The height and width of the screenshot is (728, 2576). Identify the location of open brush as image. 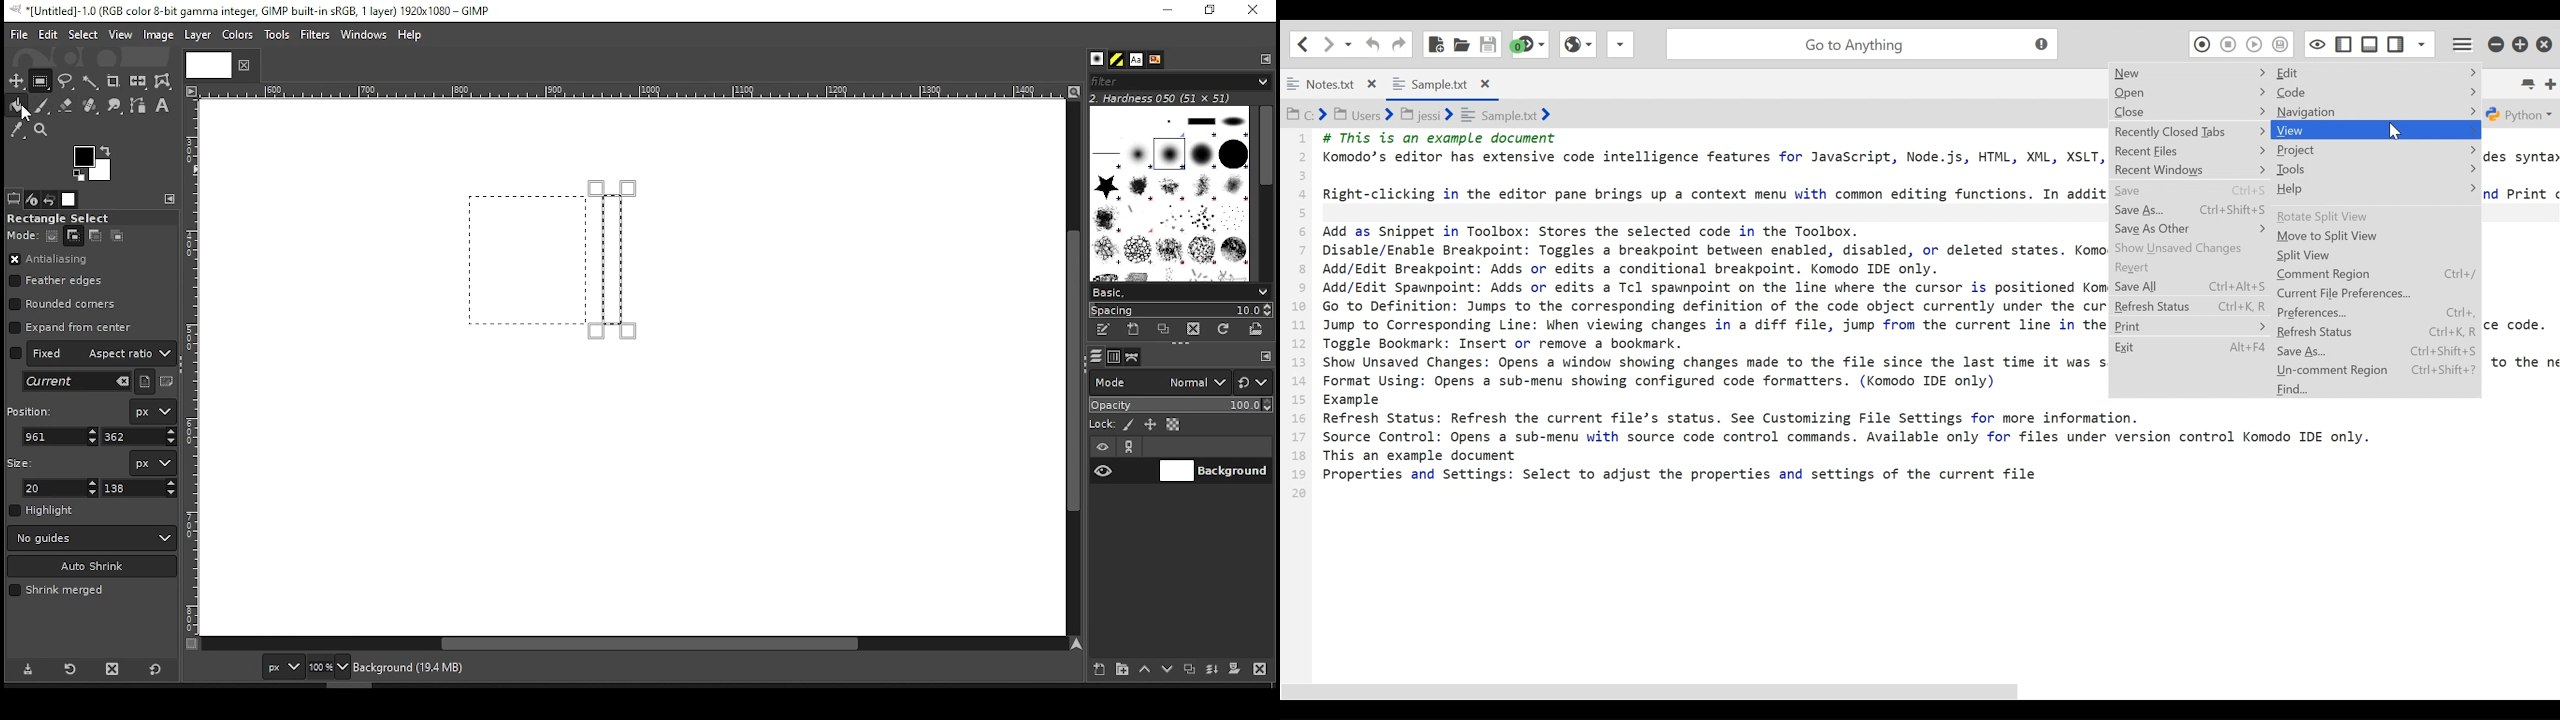
(1257, 329).